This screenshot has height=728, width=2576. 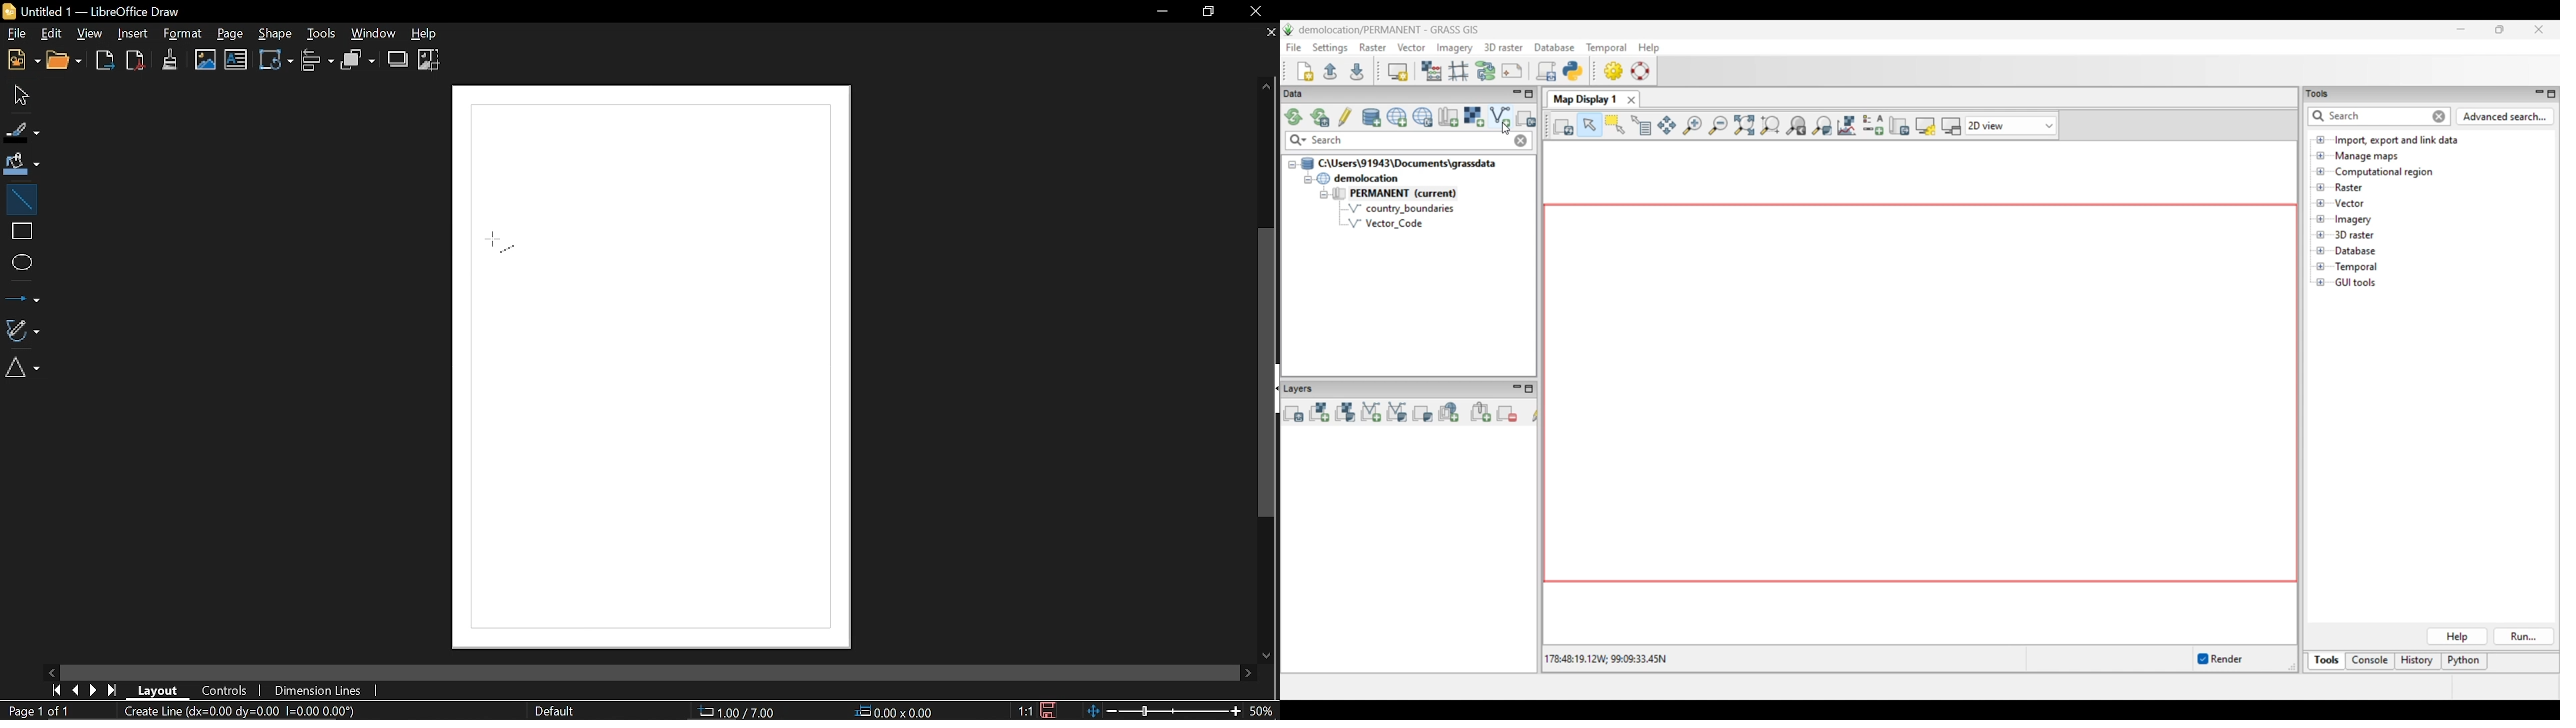 What do you see at coordinates (171, 59) in the screenshot?
I see `Clone` at bounding box center [171, 59].